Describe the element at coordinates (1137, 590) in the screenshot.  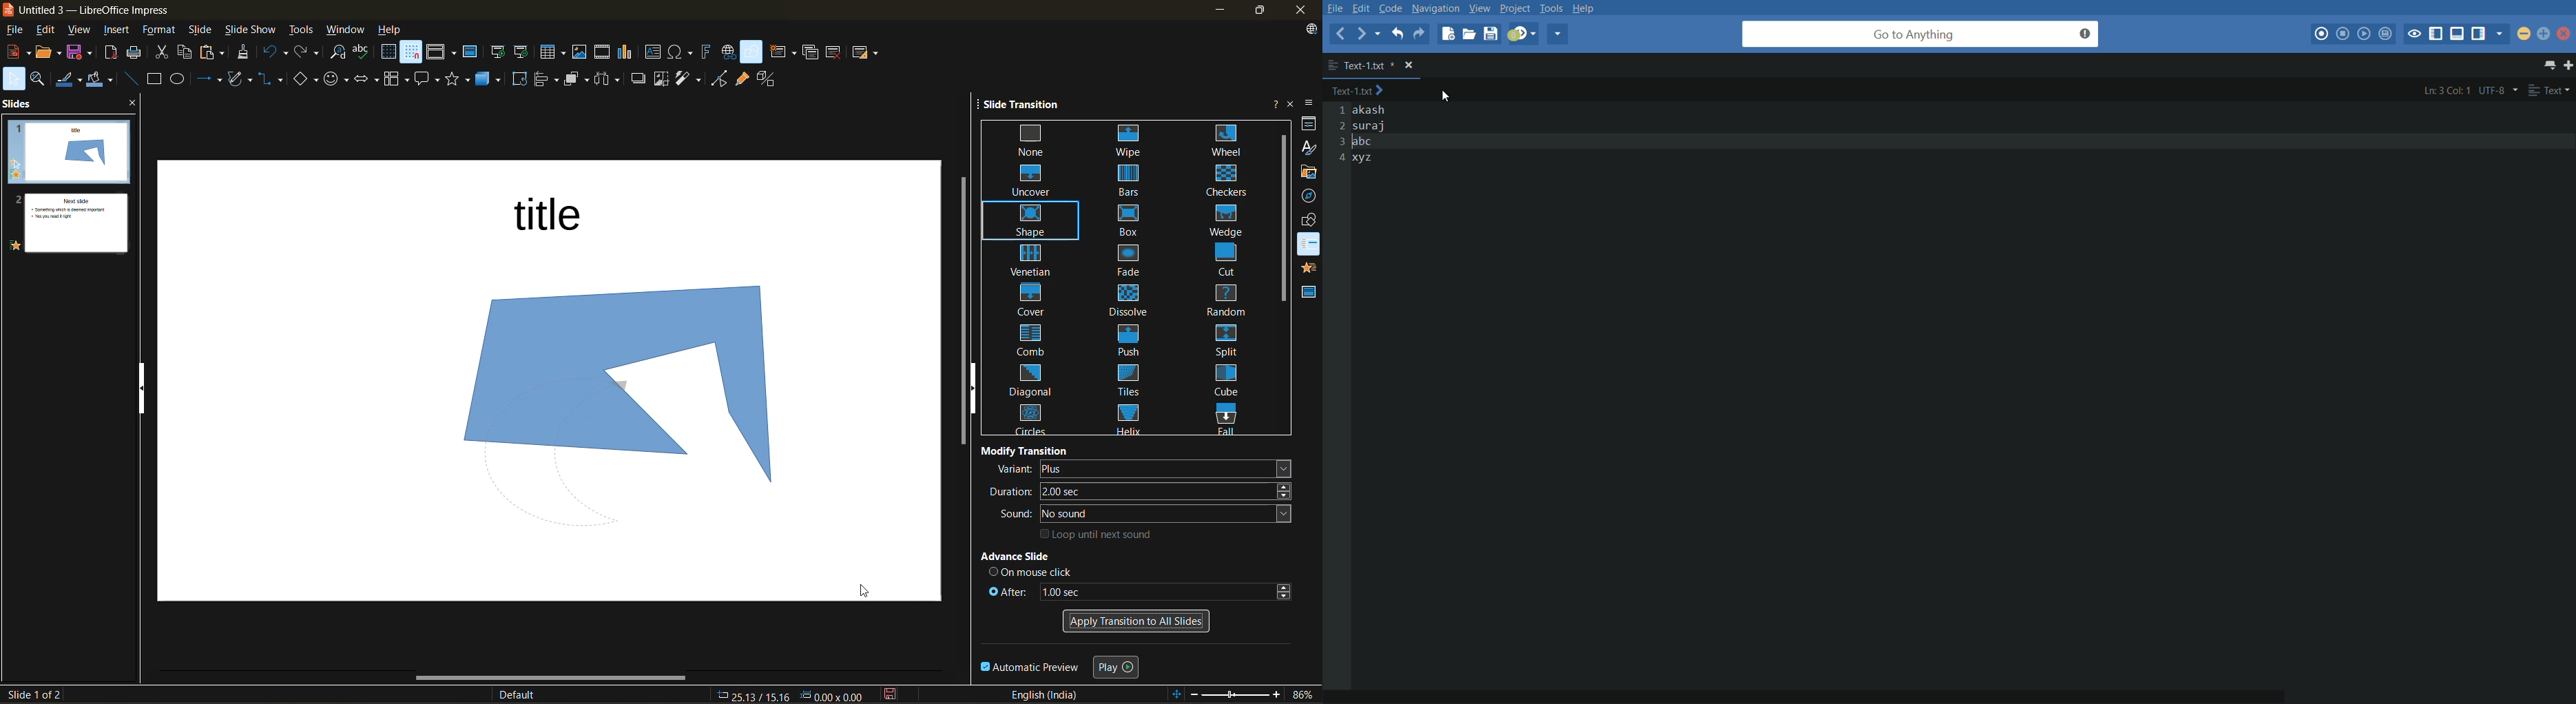
I see `after` at that location.